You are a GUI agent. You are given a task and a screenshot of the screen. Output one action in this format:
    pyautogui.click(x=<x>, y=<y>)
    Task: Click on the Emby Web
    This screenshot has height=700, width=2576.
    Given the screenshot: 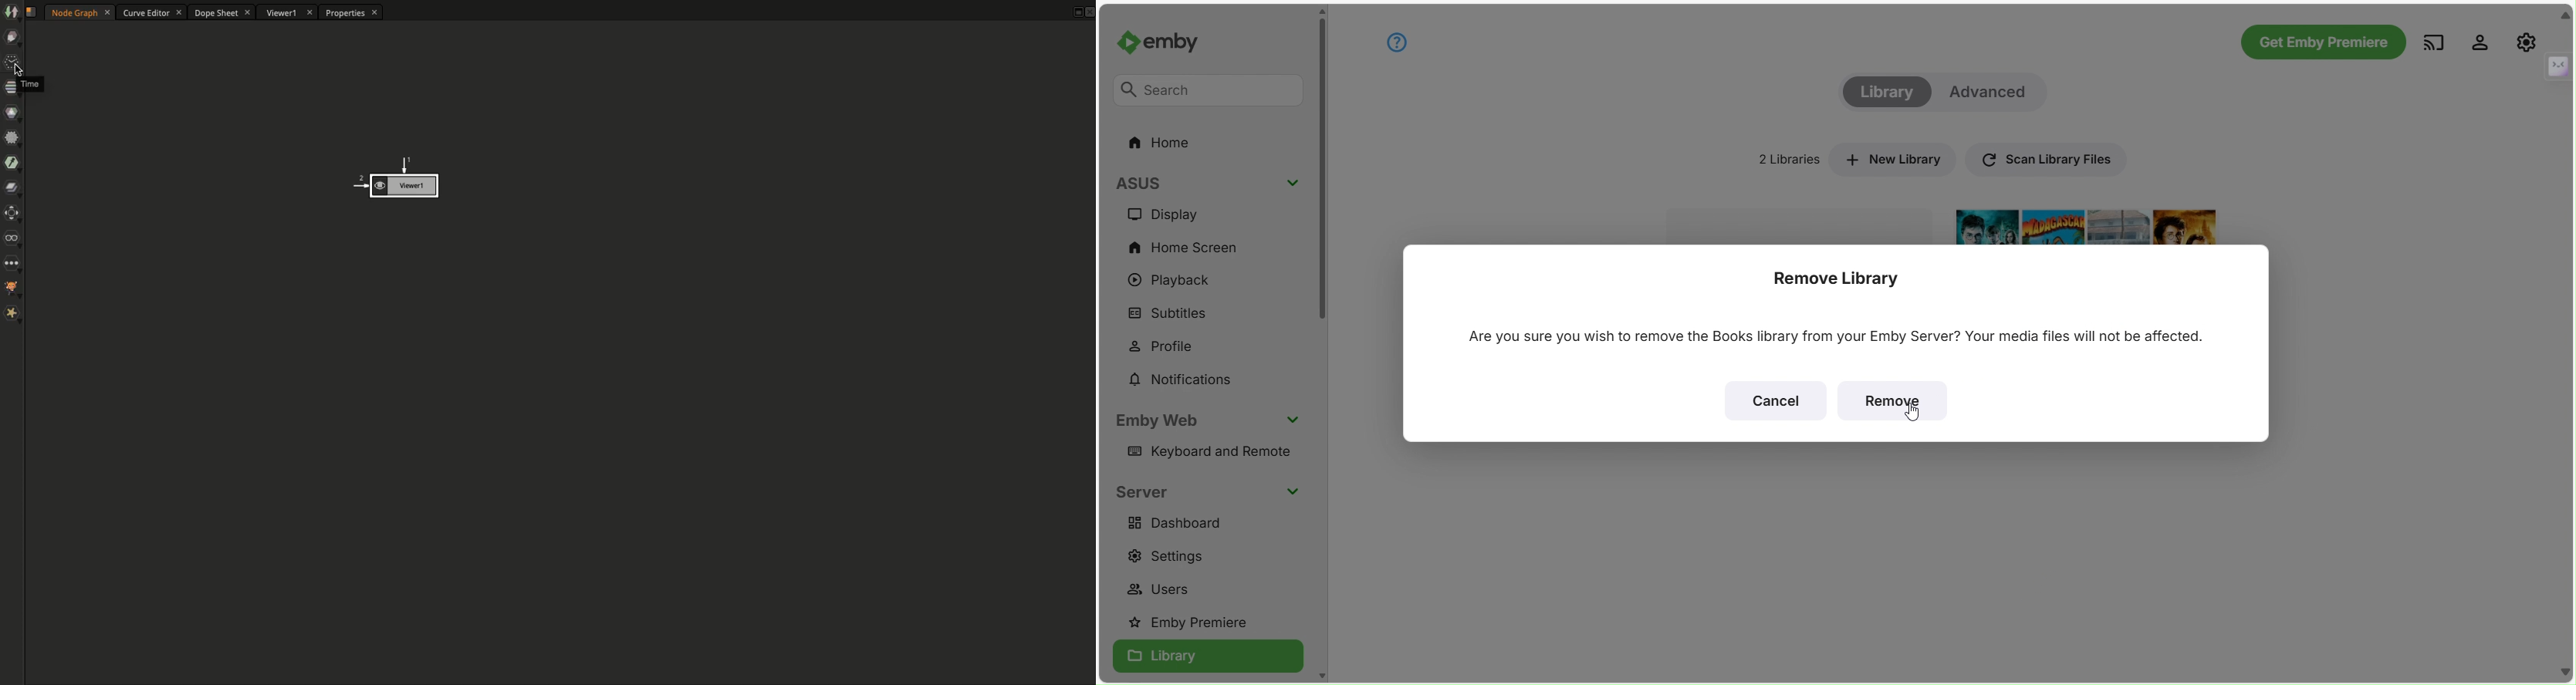 What is the action you would take?
    pyautogui.click(x=1161, y=420)
    